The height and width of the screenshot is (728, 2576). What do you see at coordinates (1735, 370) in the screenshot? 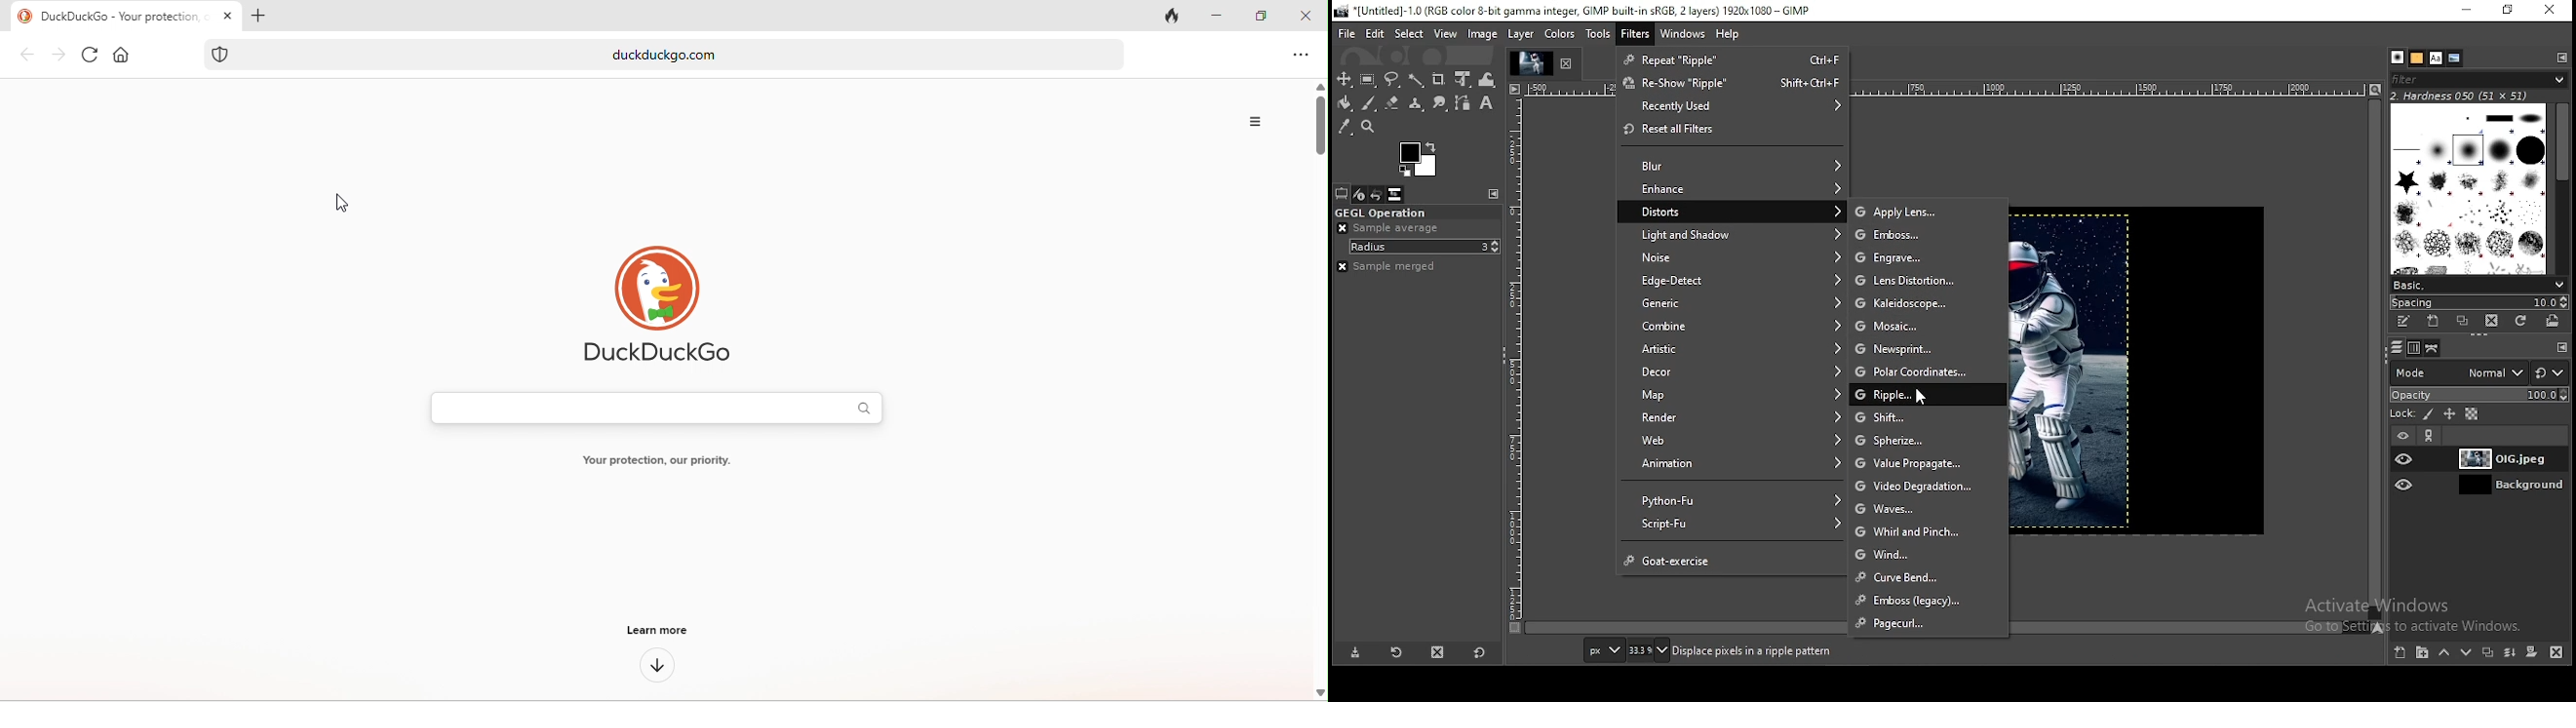
I see `decor` at bounding box center [1735, 370].